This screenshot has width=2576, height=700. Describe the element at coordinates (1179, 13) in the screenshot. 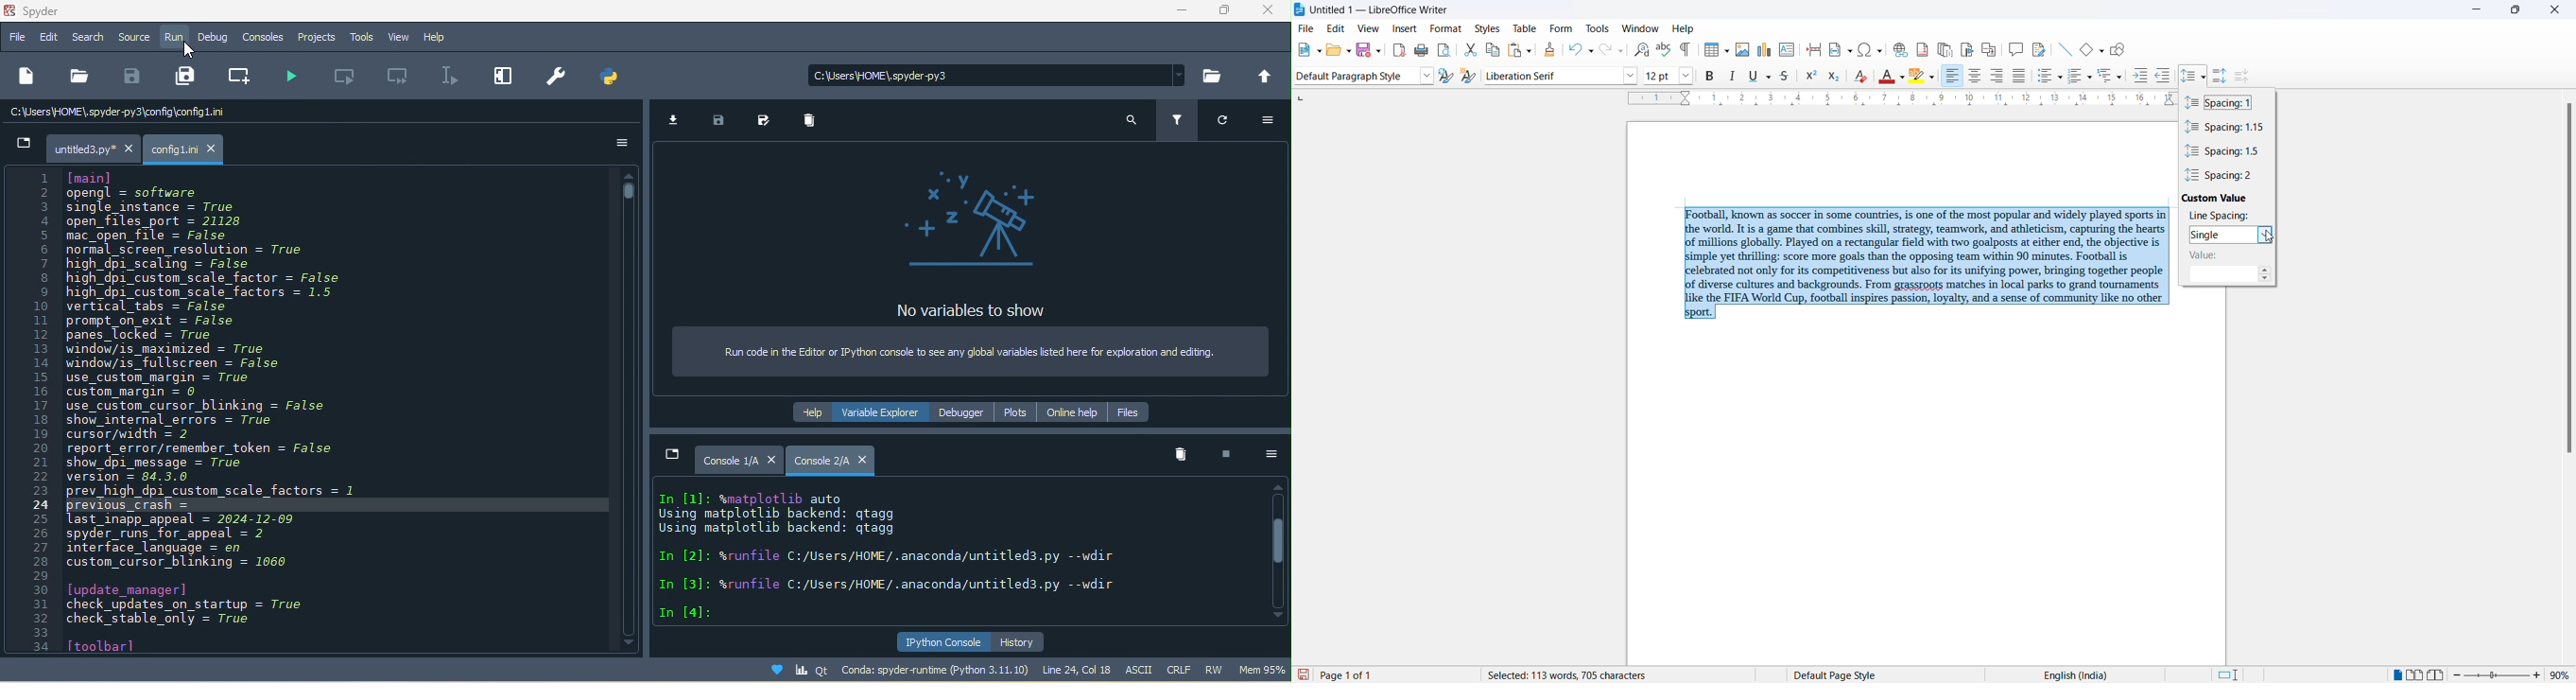

I see `minimize` at that location.